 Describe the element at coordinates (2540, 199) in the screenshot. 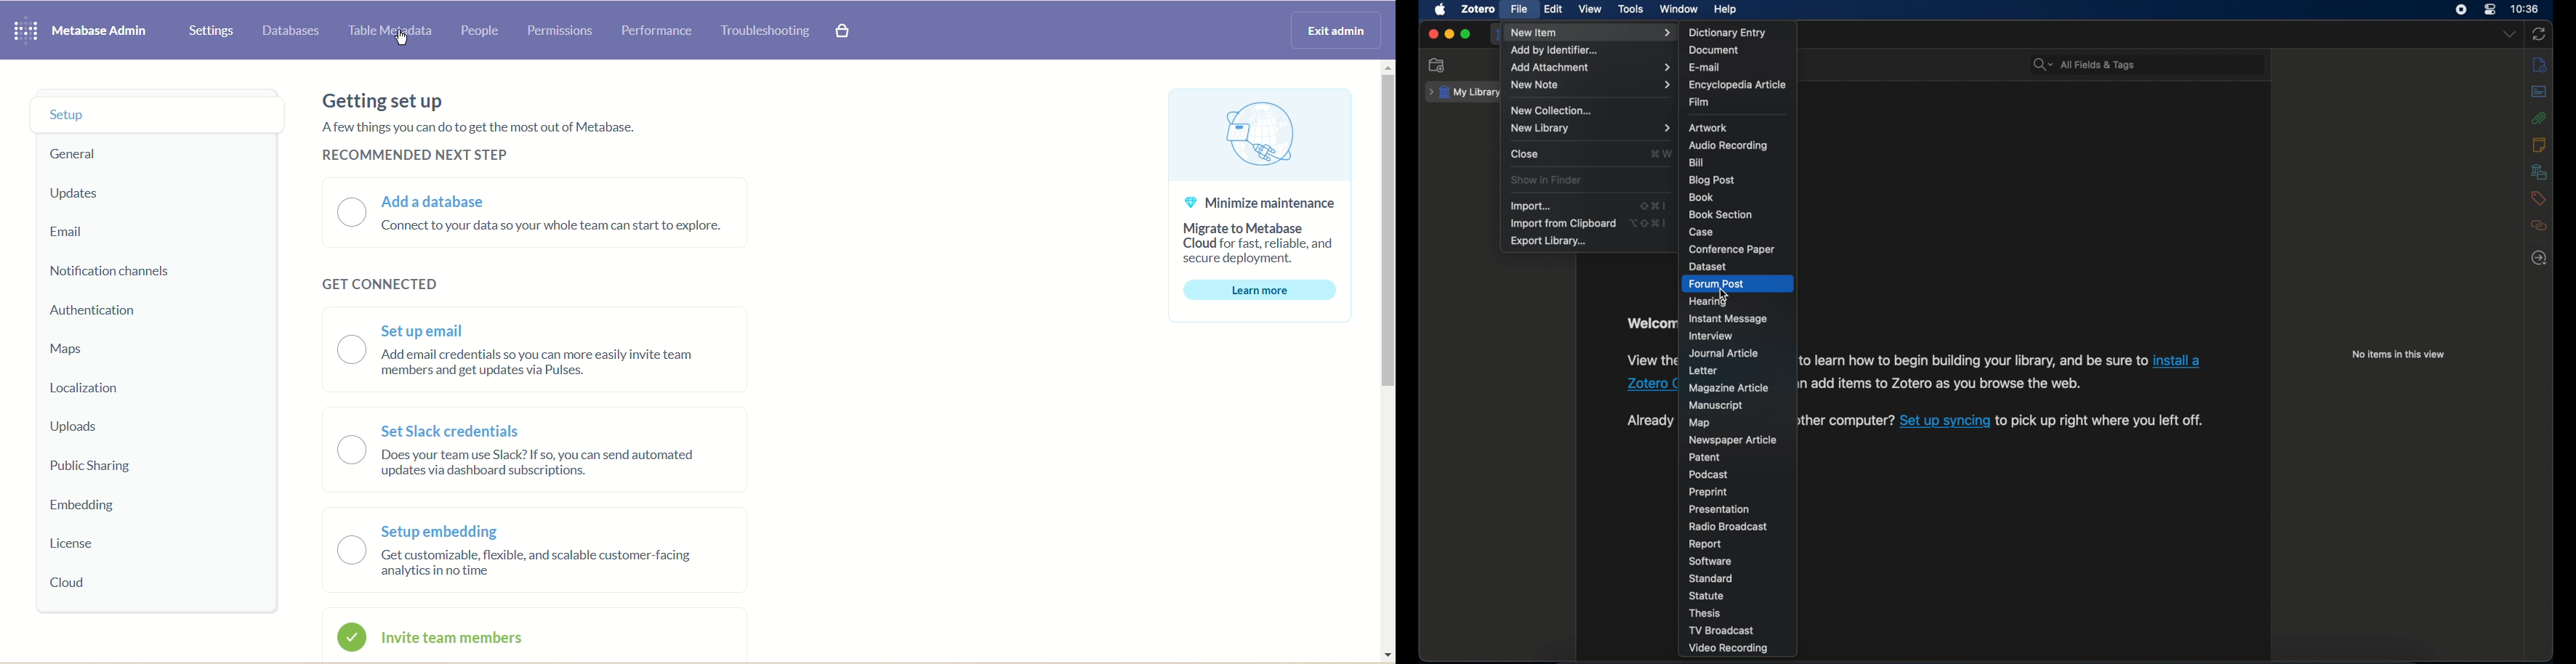

I see `tags` at that location.